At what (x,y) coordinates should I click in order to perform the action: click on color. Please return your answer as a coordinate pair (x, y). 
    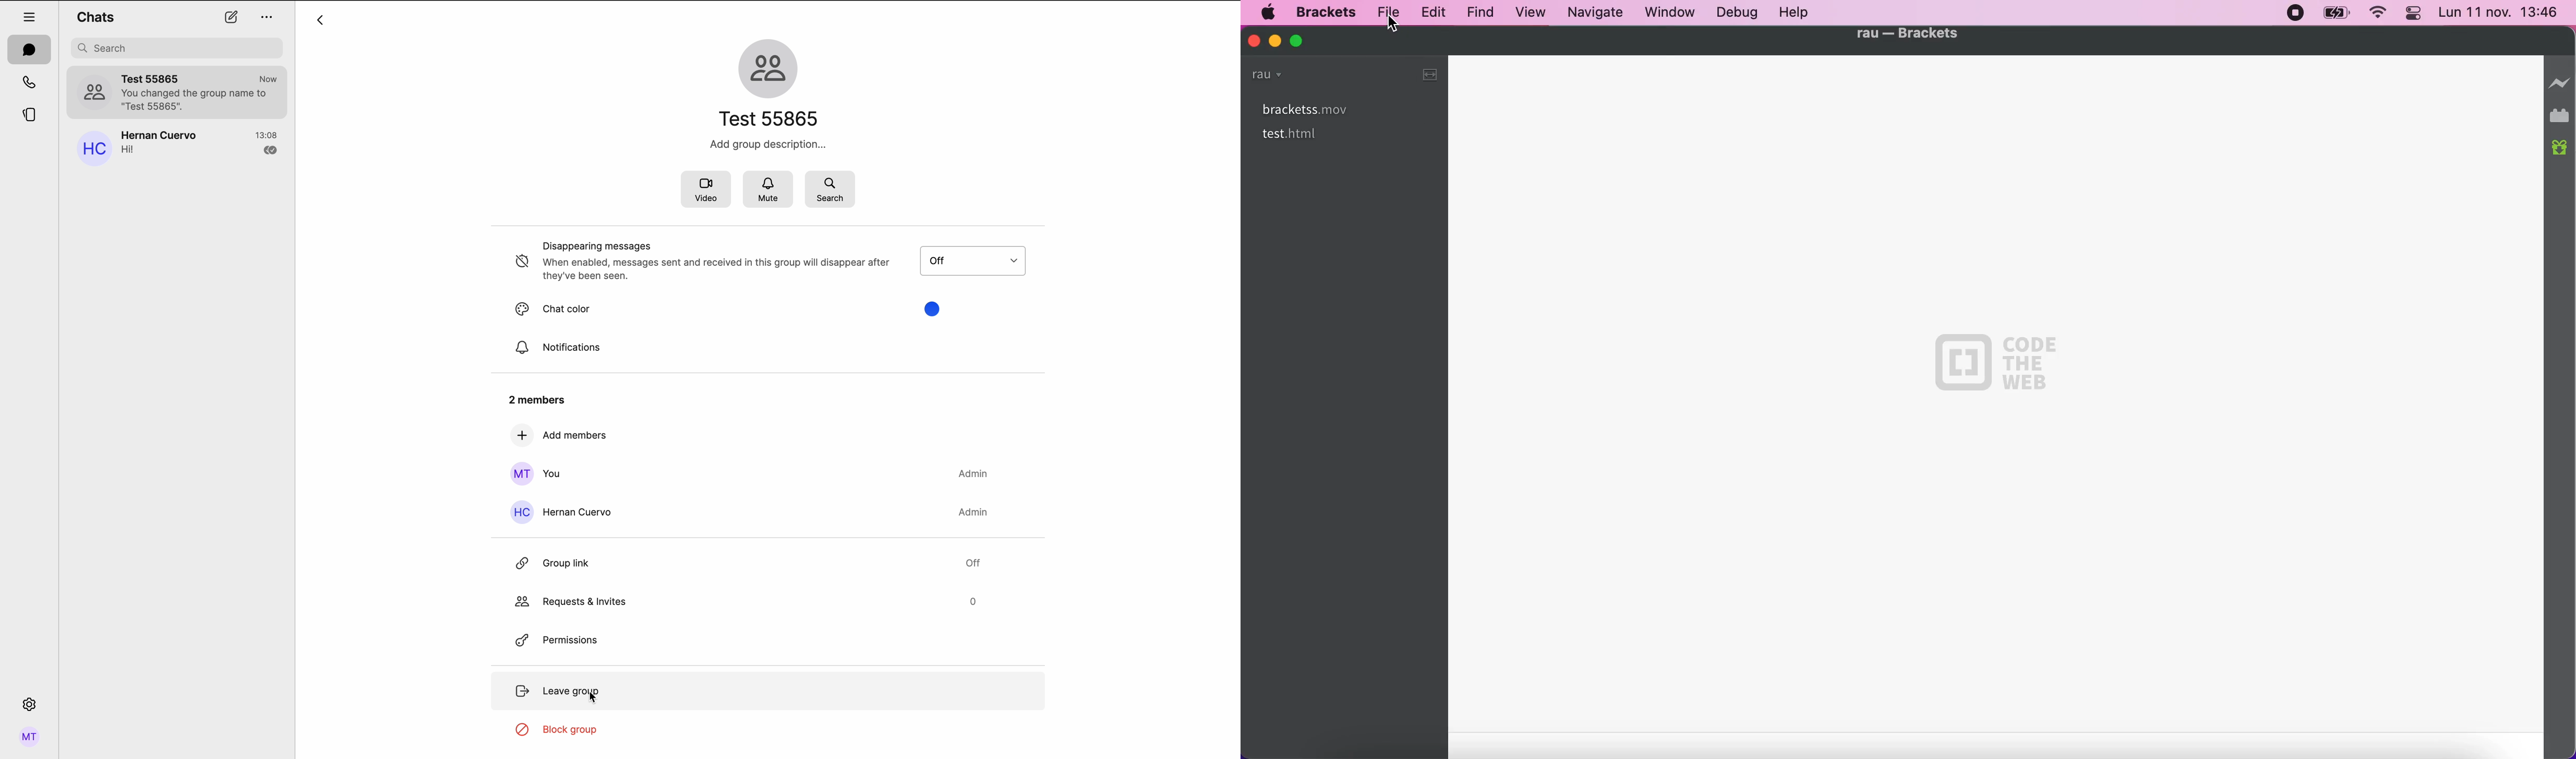
    Looking at the image, I should click on (930, 308).